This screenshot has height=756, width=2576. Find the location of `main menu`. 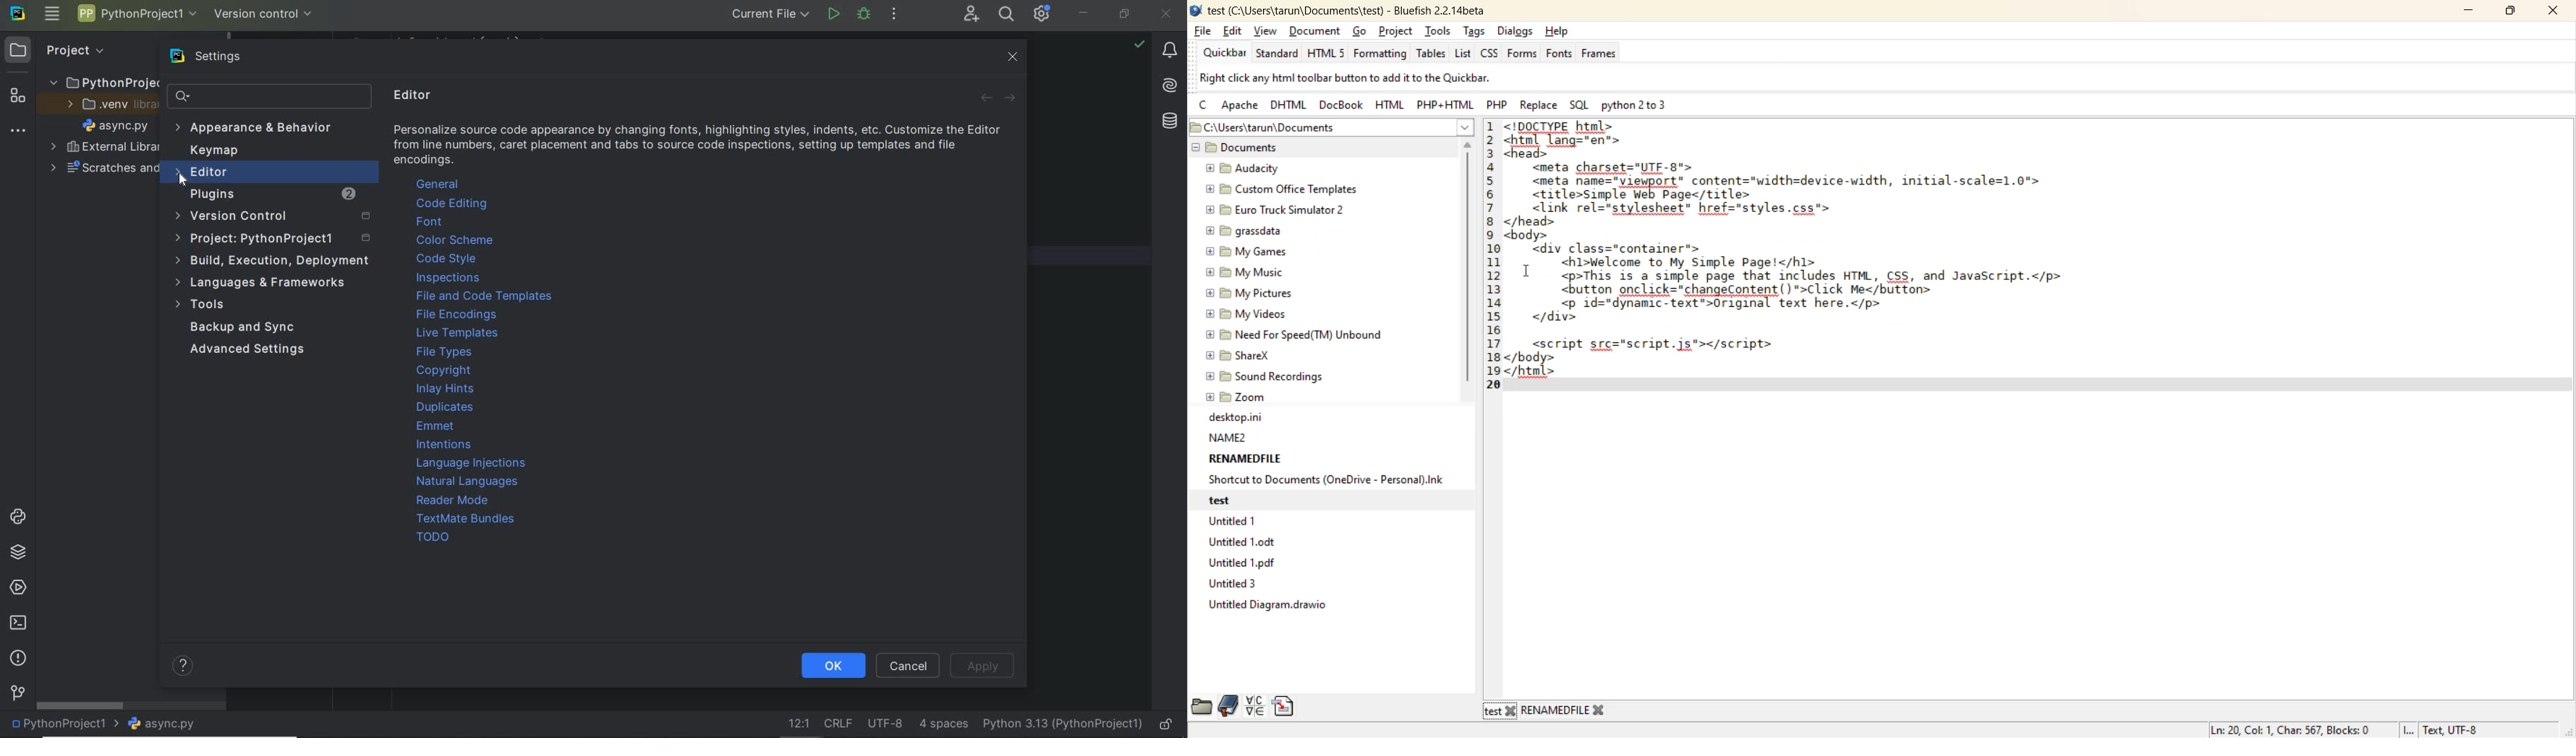

main menu is located at coordinates (53, 16).